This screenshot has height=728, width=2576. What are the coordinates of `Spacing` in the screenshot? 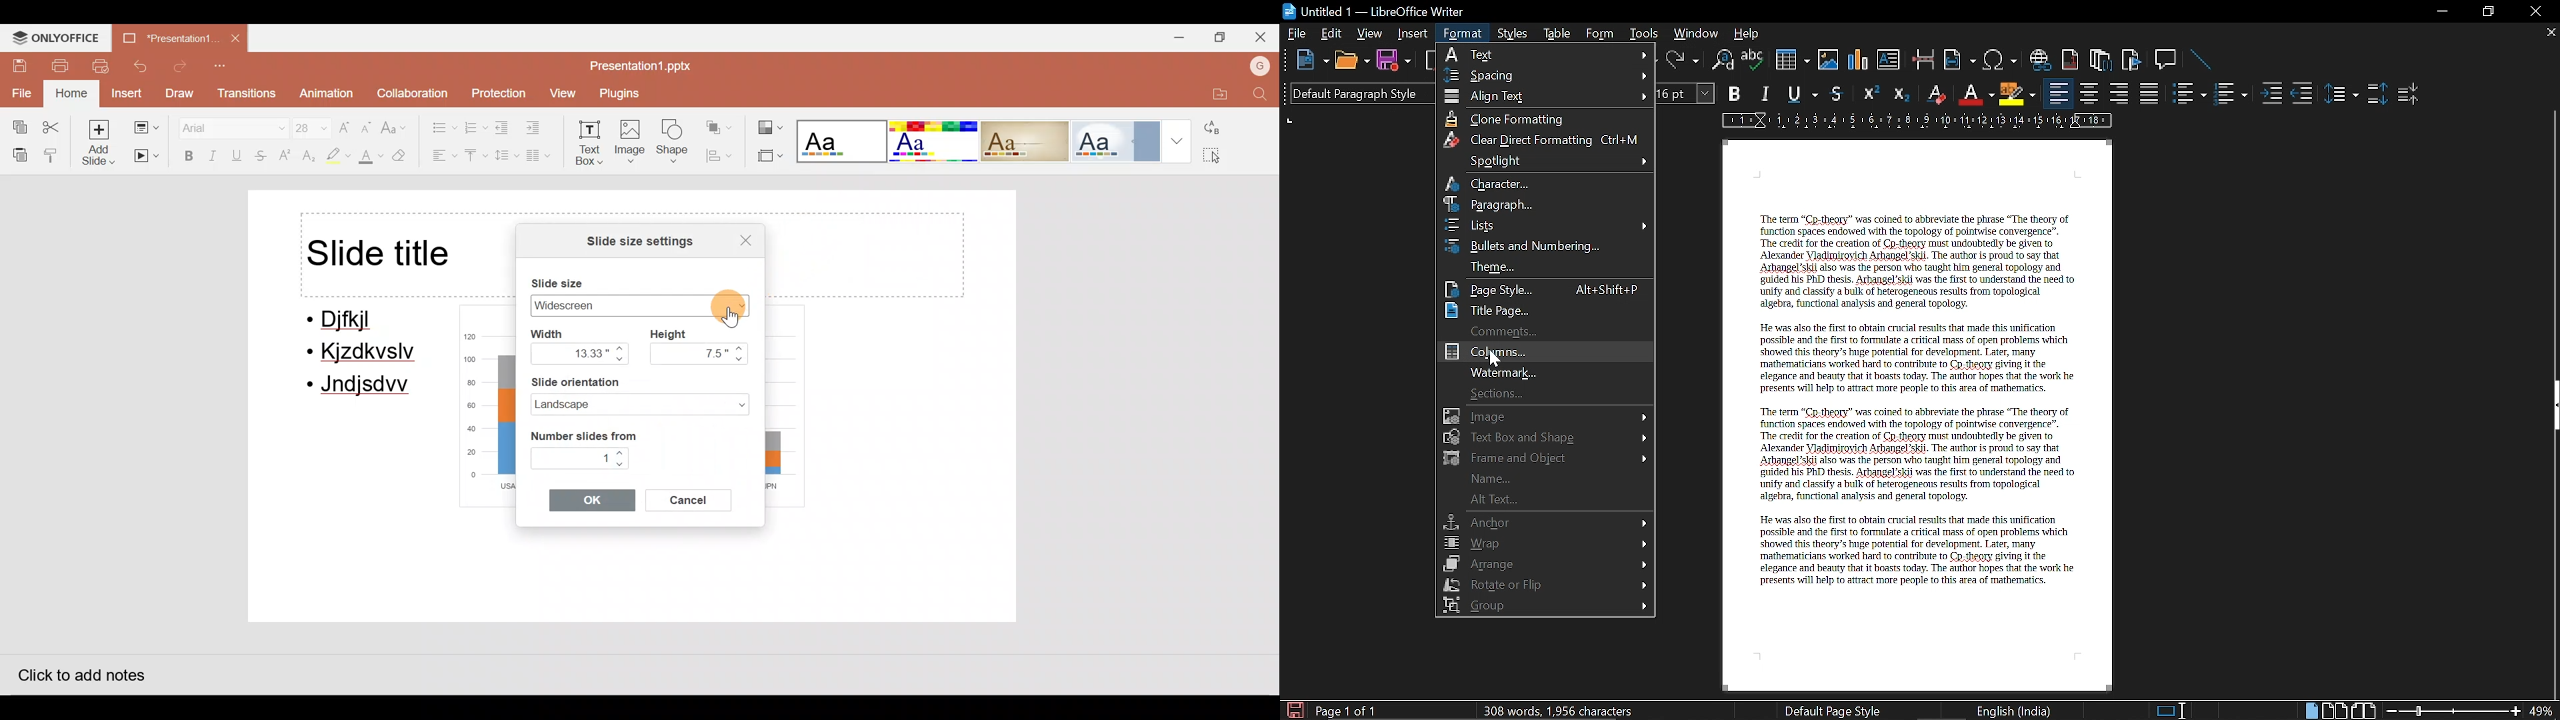 It's located at (1546, 75).